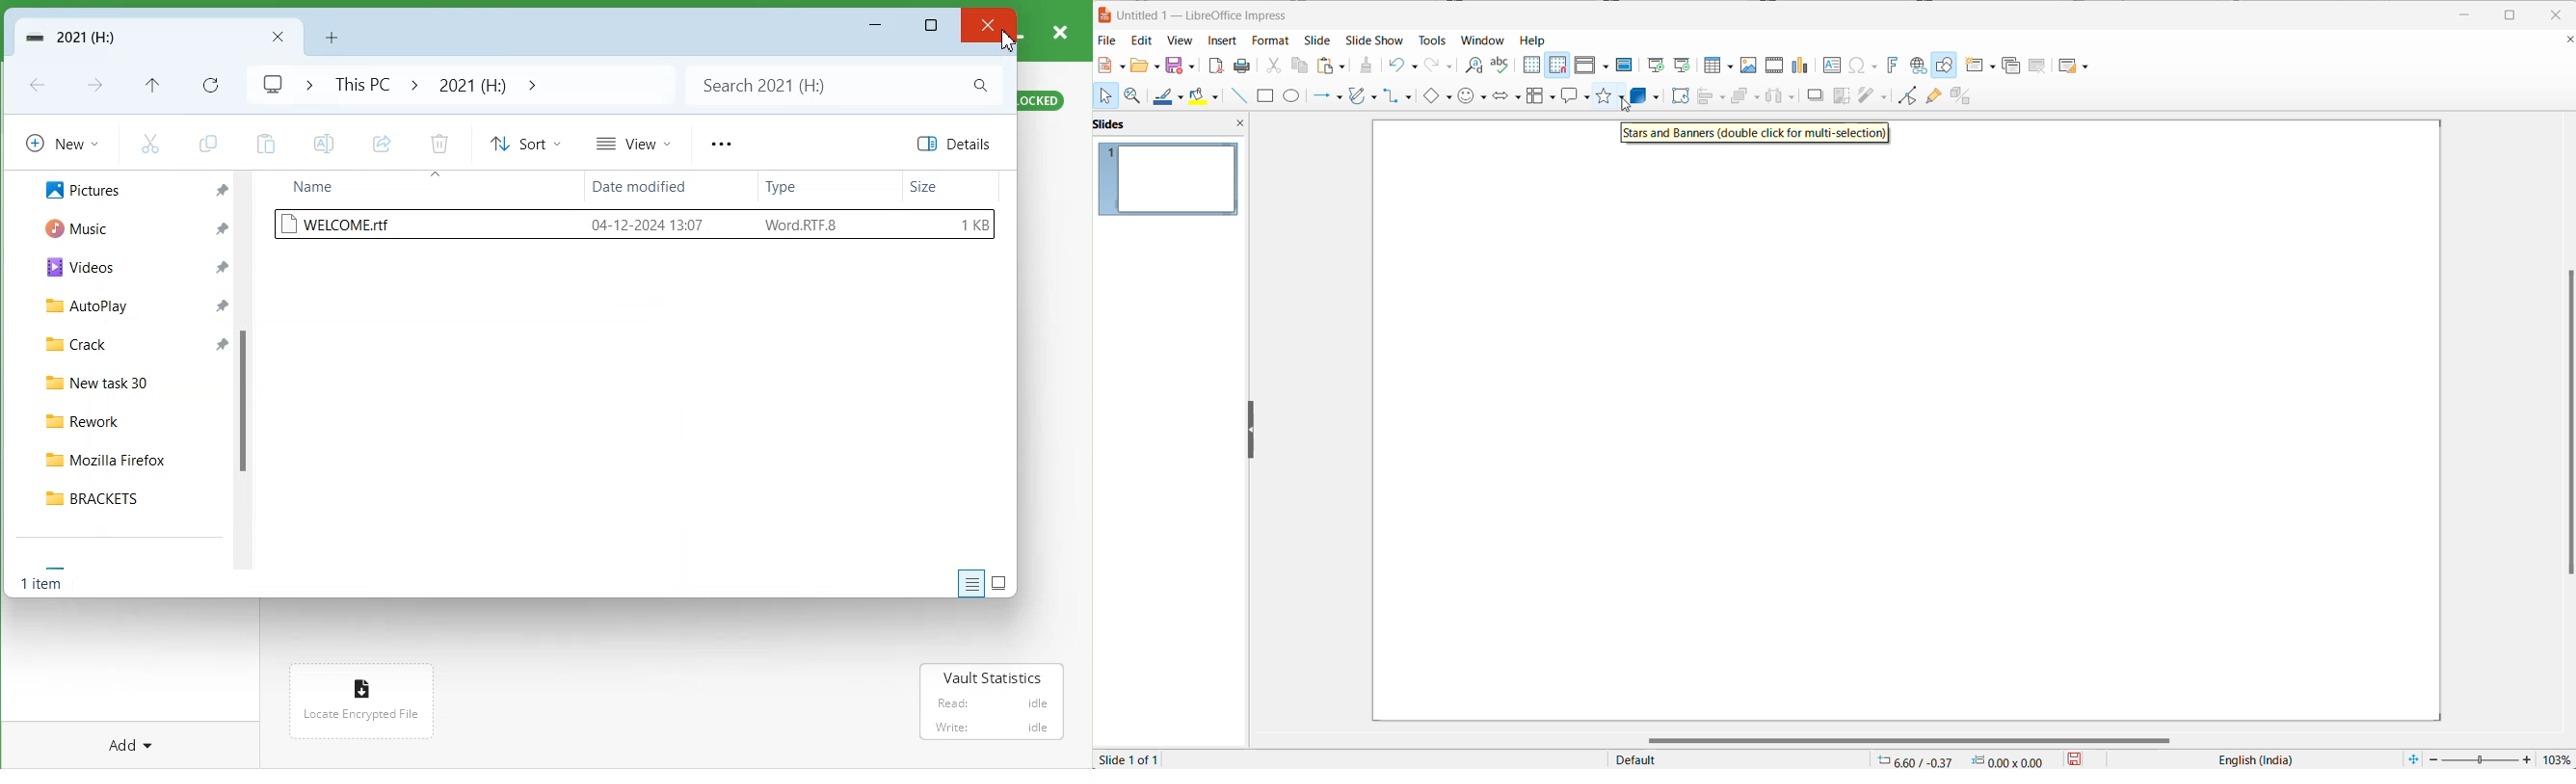 This screenshot has width=2576, height=784. What do you see at coordinates (971, 582) in the screenshot?
I see `Display information about each item to the window` at bounding box center [971, 582].